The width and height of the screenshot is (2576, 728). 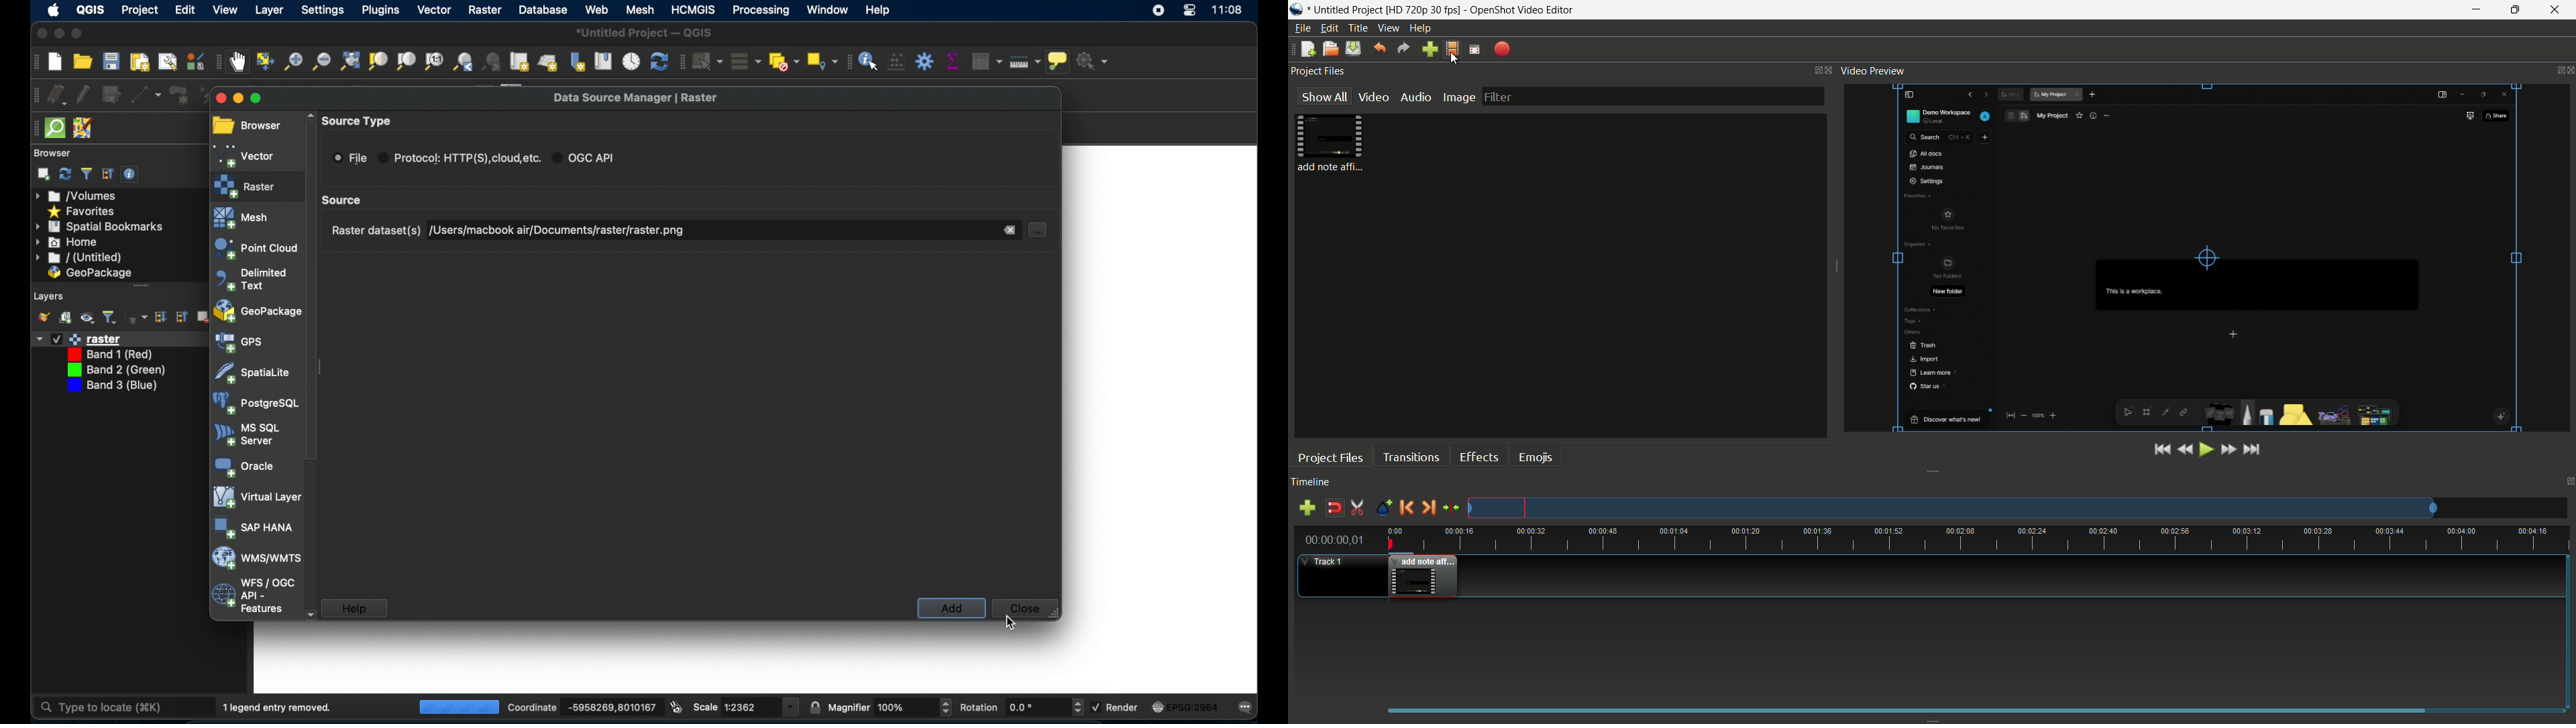 What do you see at coordinates (309, 613) in the screenshot?
I see `scroll down arrow` at bounding box center [309, 613].